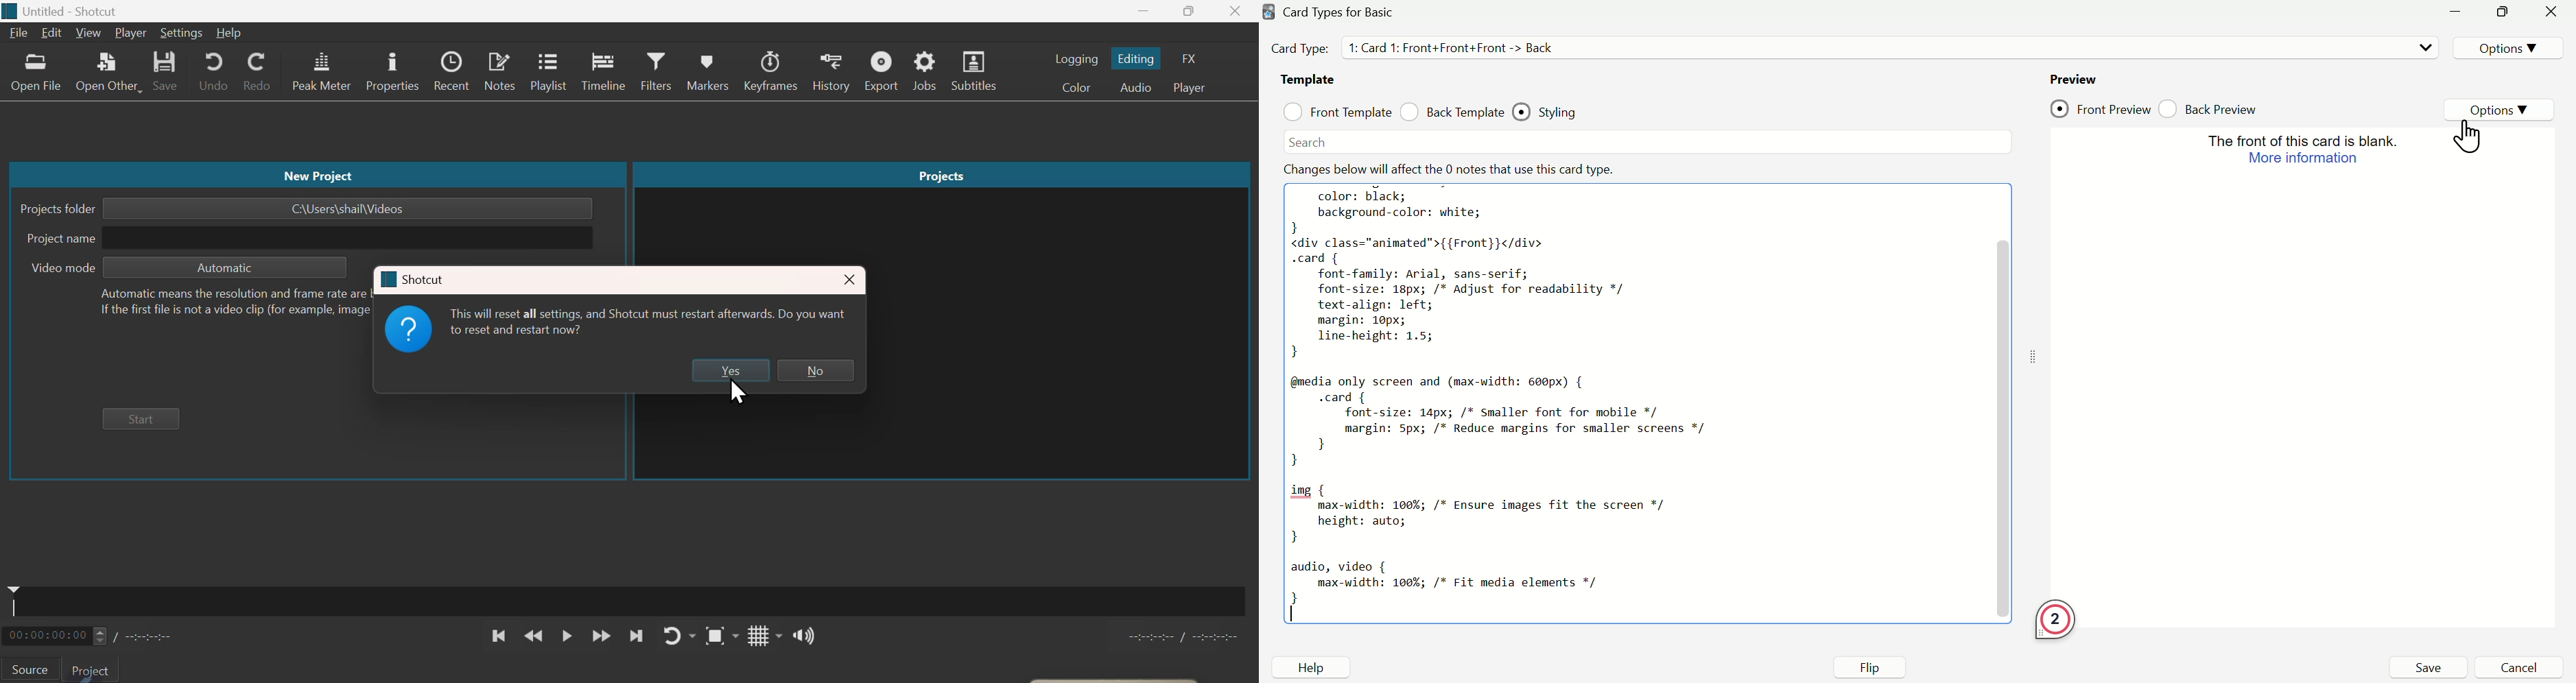  Describe the element at coordinates (104, 635) in the screenshot. I see `Timeline metre` at that location.